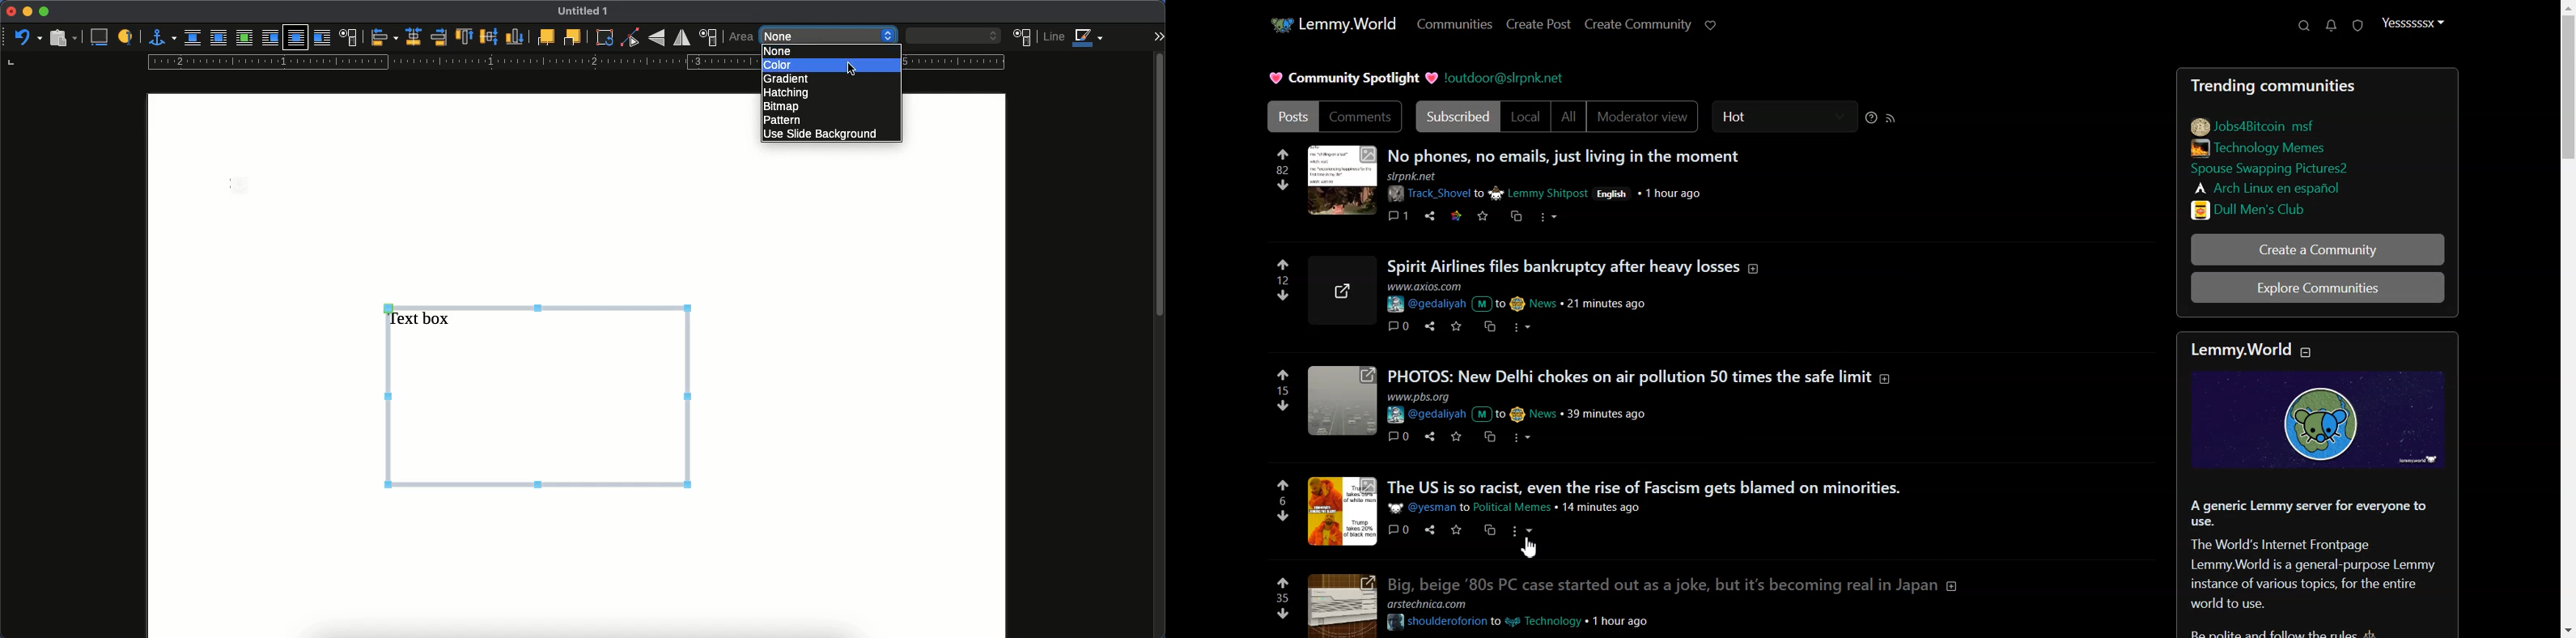  I want to click on downvote, so click(1284, 404).